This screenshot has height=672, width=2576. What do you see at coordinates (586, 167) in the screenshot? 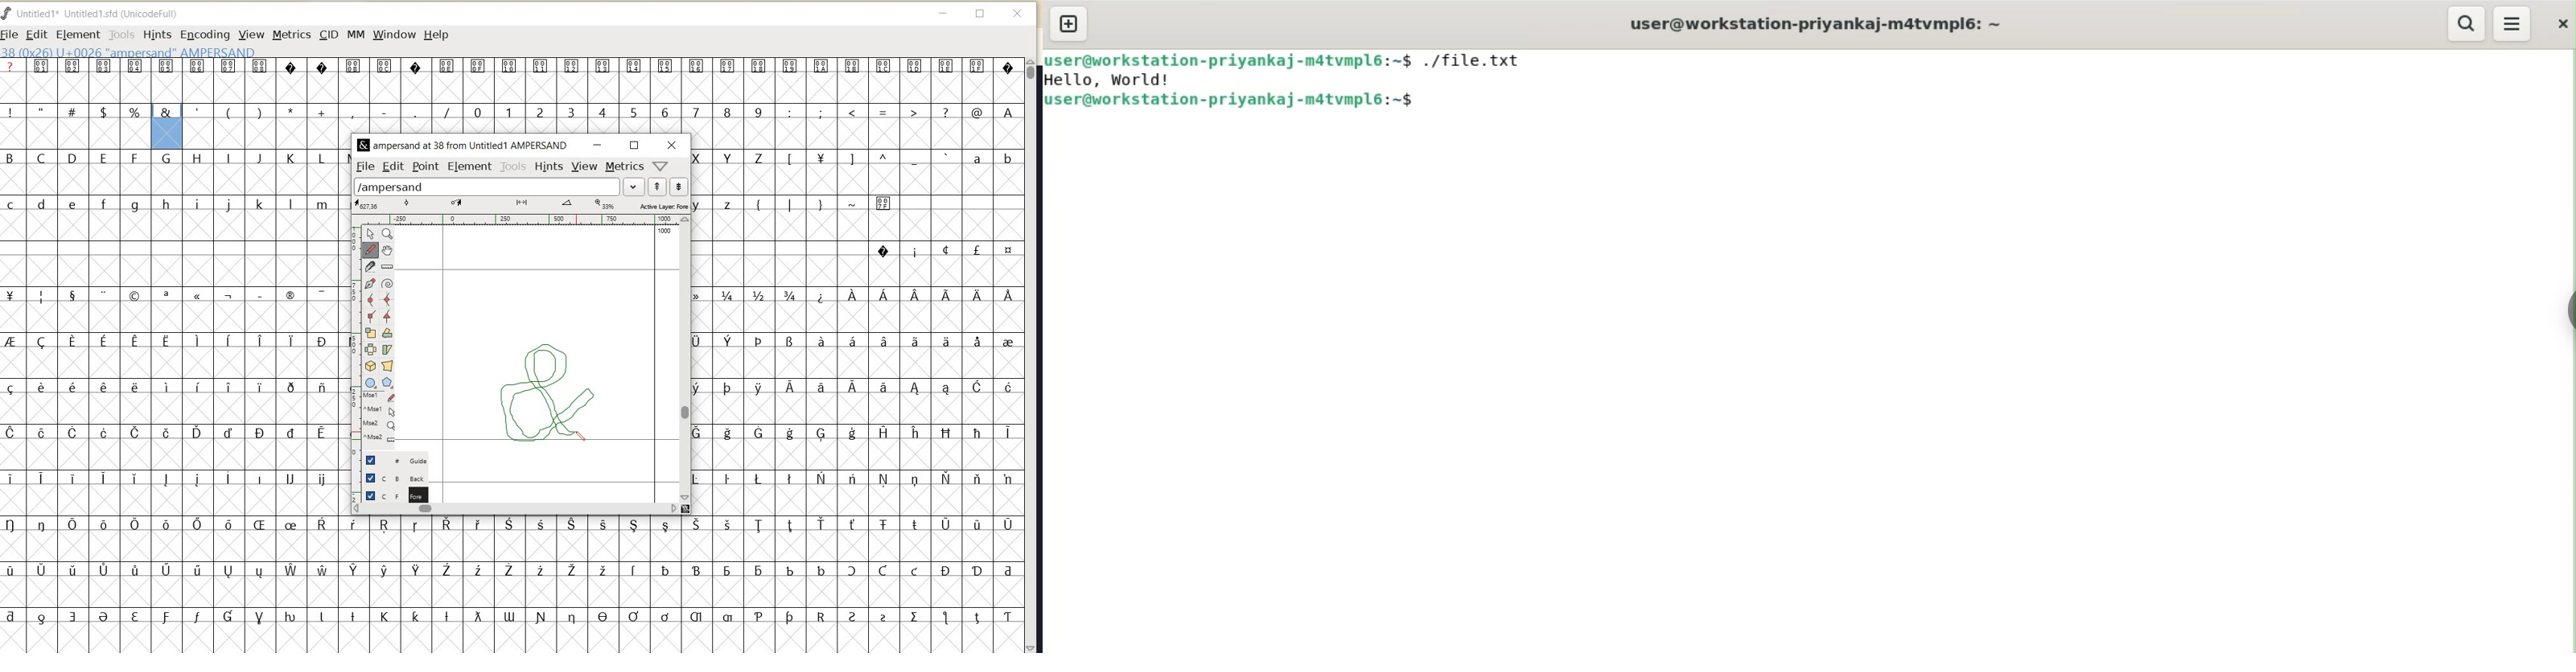
I see `VIEW` at bounding box center [586, 167].